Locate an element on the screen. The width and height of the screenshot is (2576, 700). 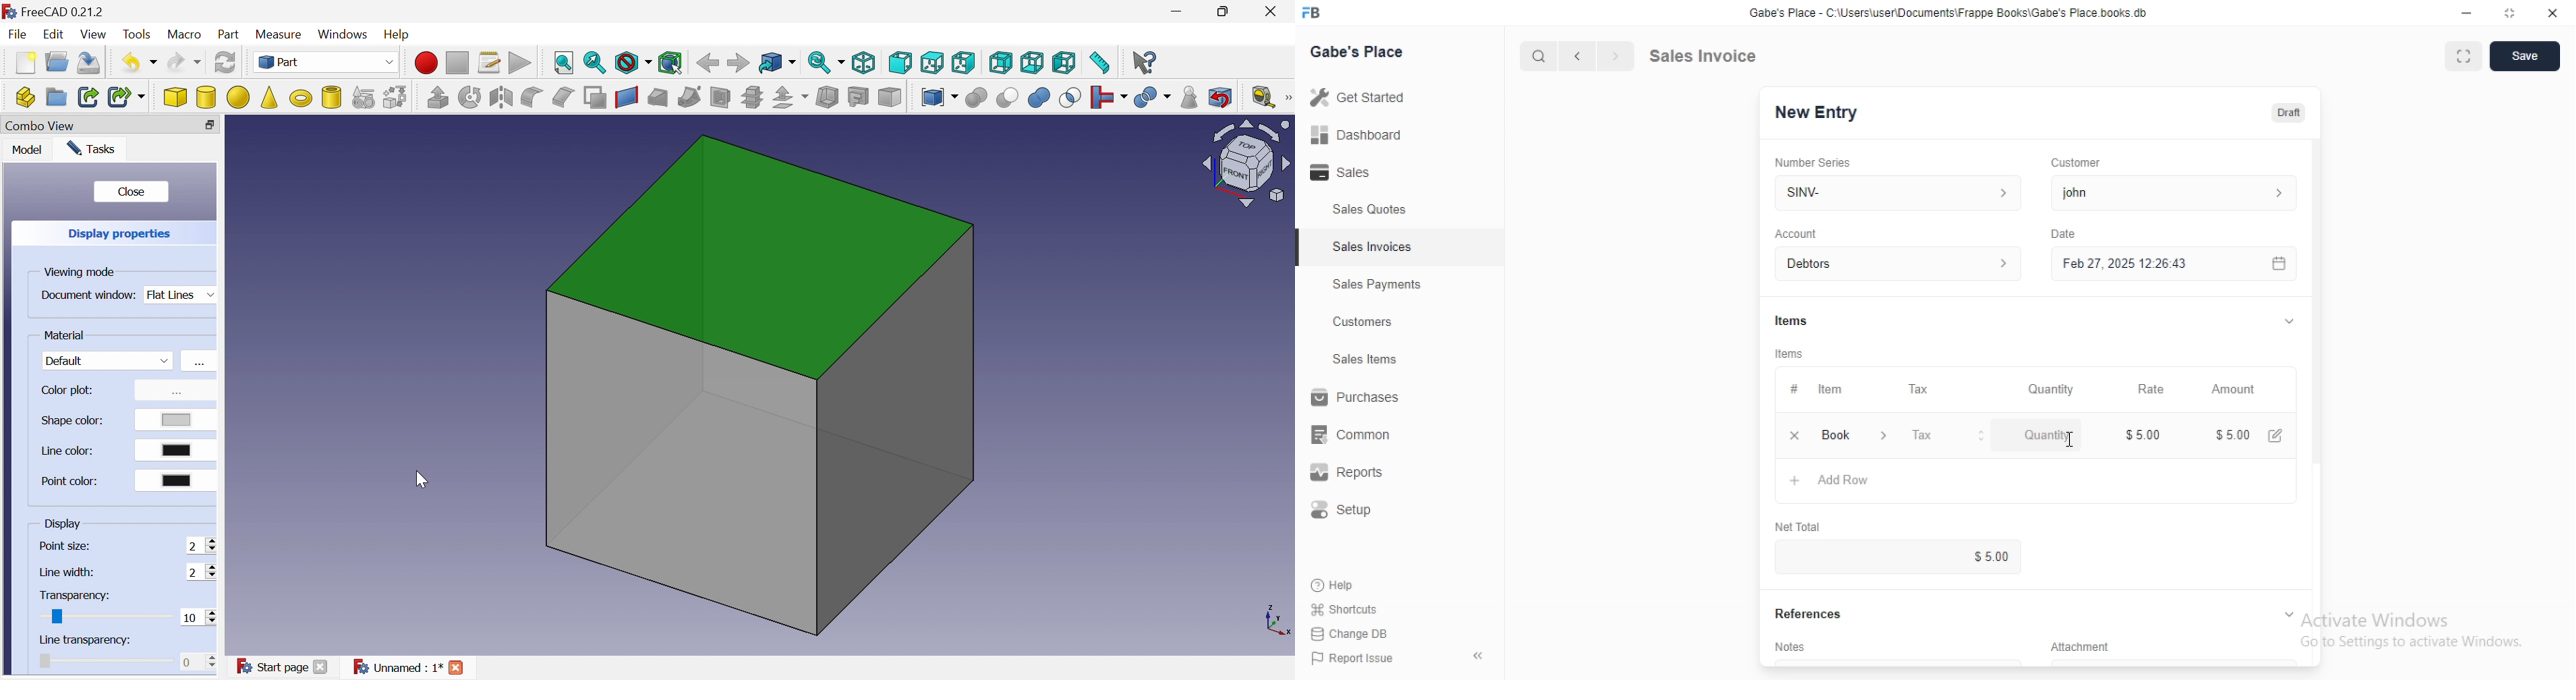
Draft is located at coordinates (2290, 113).